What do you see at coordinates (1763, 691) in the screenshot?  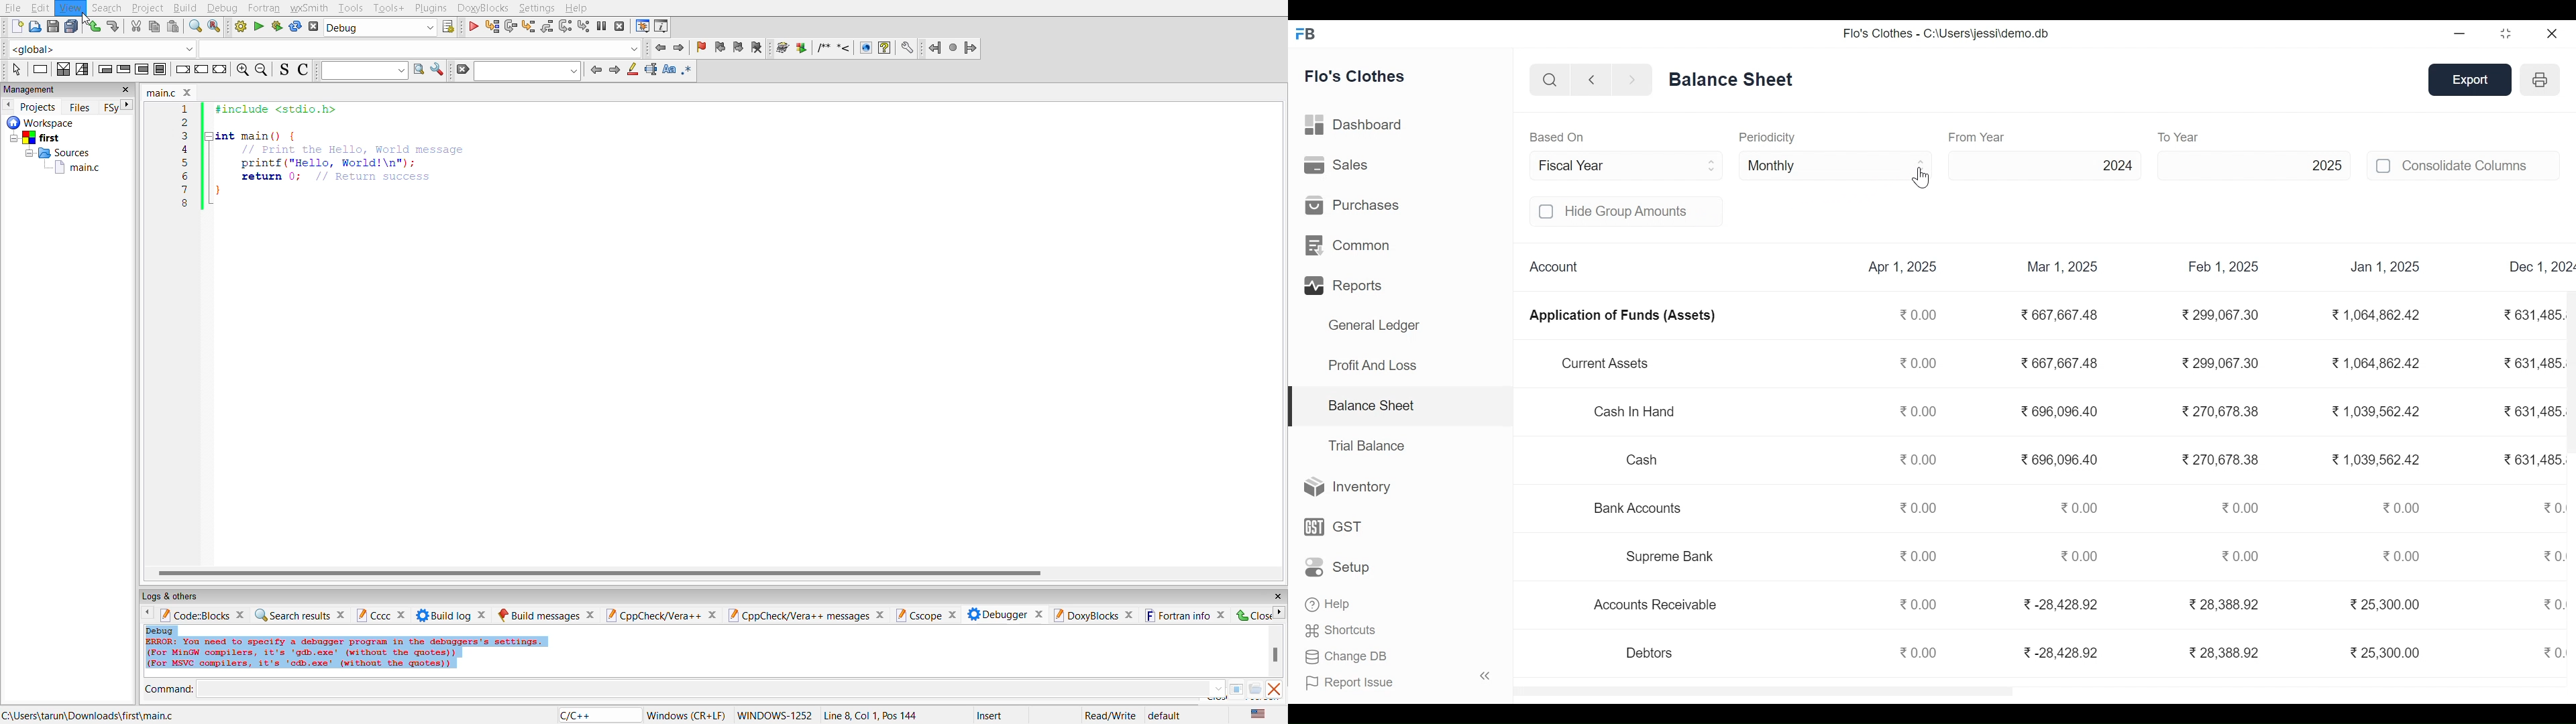 I see `scrollbar` at bounding box center [1763, 691].